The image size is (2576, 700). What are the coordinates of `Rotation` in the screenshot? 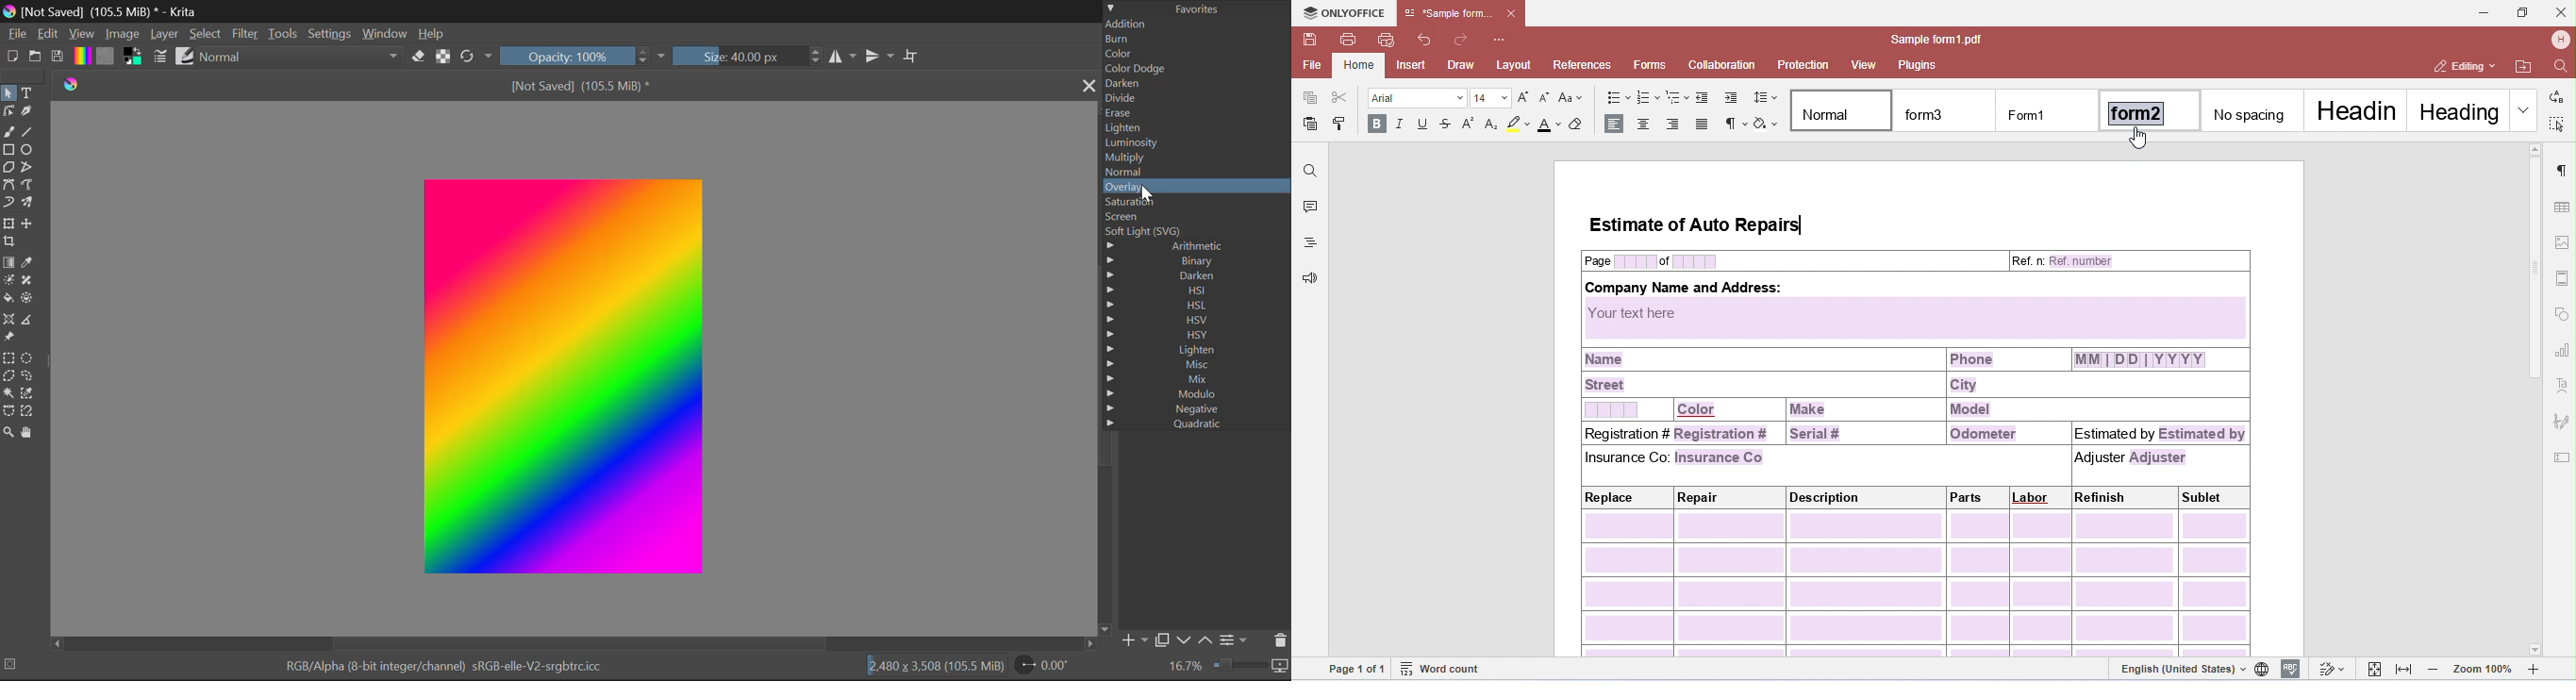 It's located at (477, 56).